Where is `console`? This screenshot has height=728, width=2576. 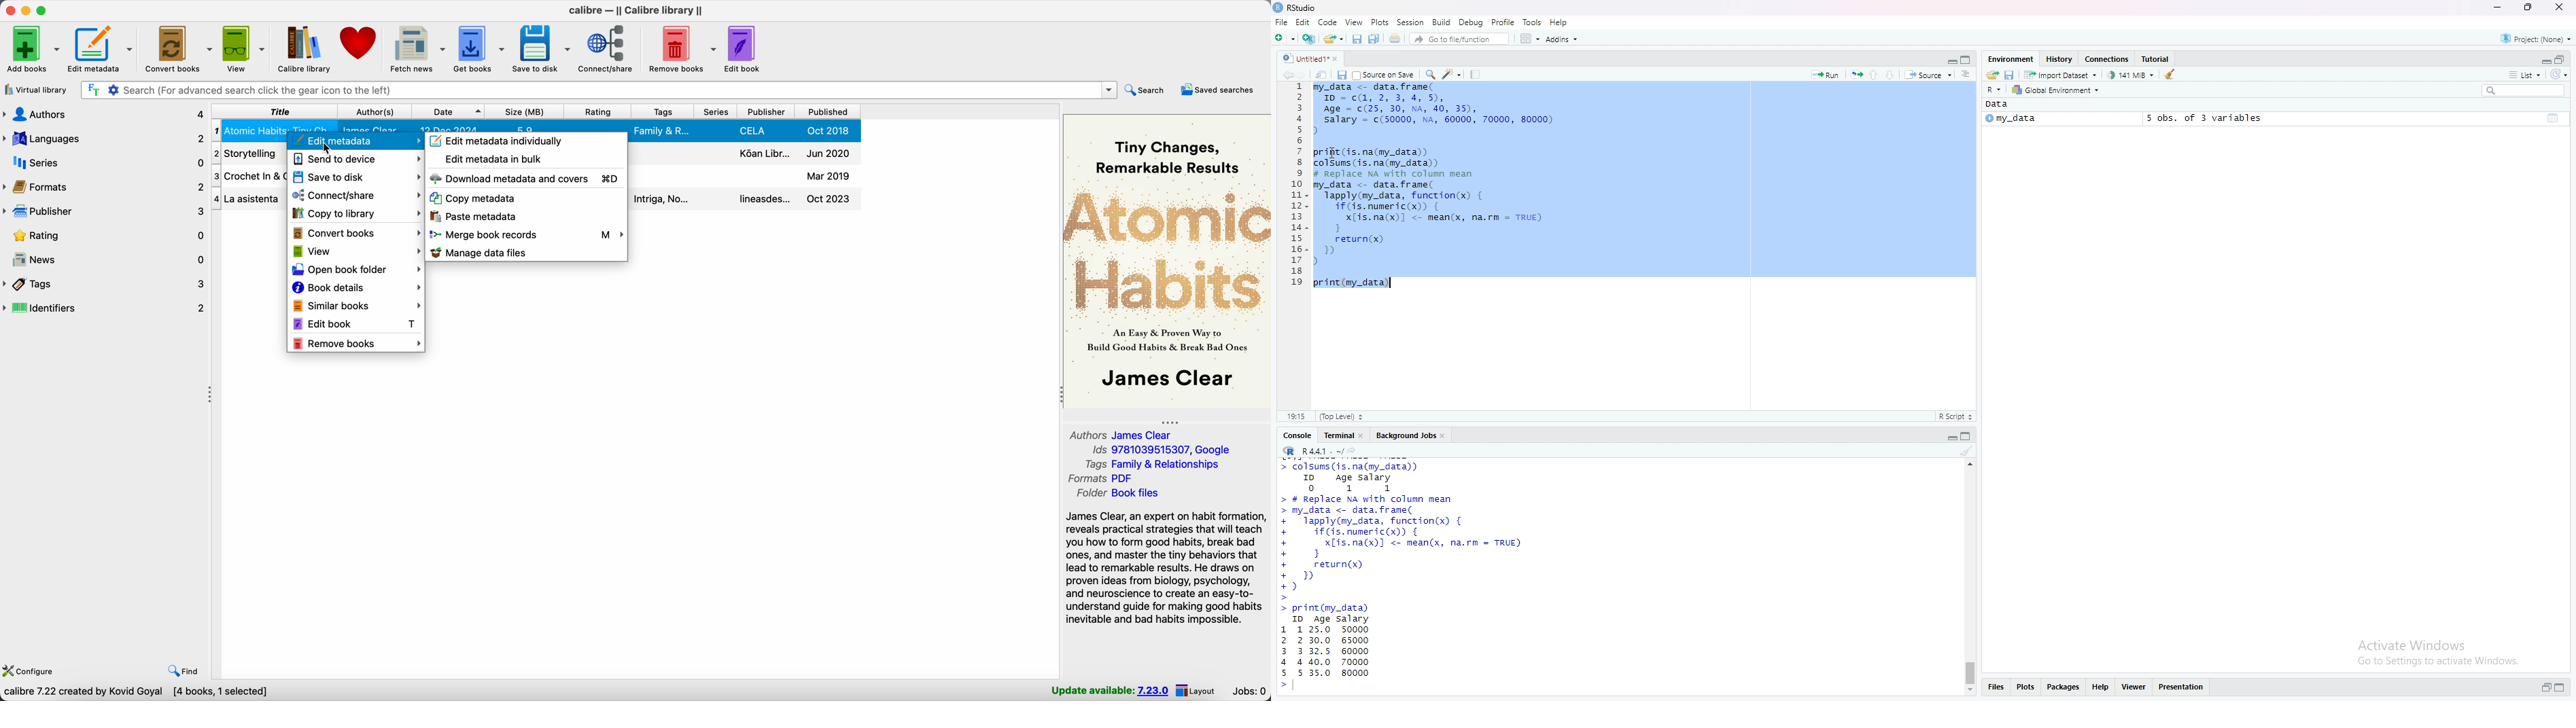 console is located at coordinates (1299, 436).